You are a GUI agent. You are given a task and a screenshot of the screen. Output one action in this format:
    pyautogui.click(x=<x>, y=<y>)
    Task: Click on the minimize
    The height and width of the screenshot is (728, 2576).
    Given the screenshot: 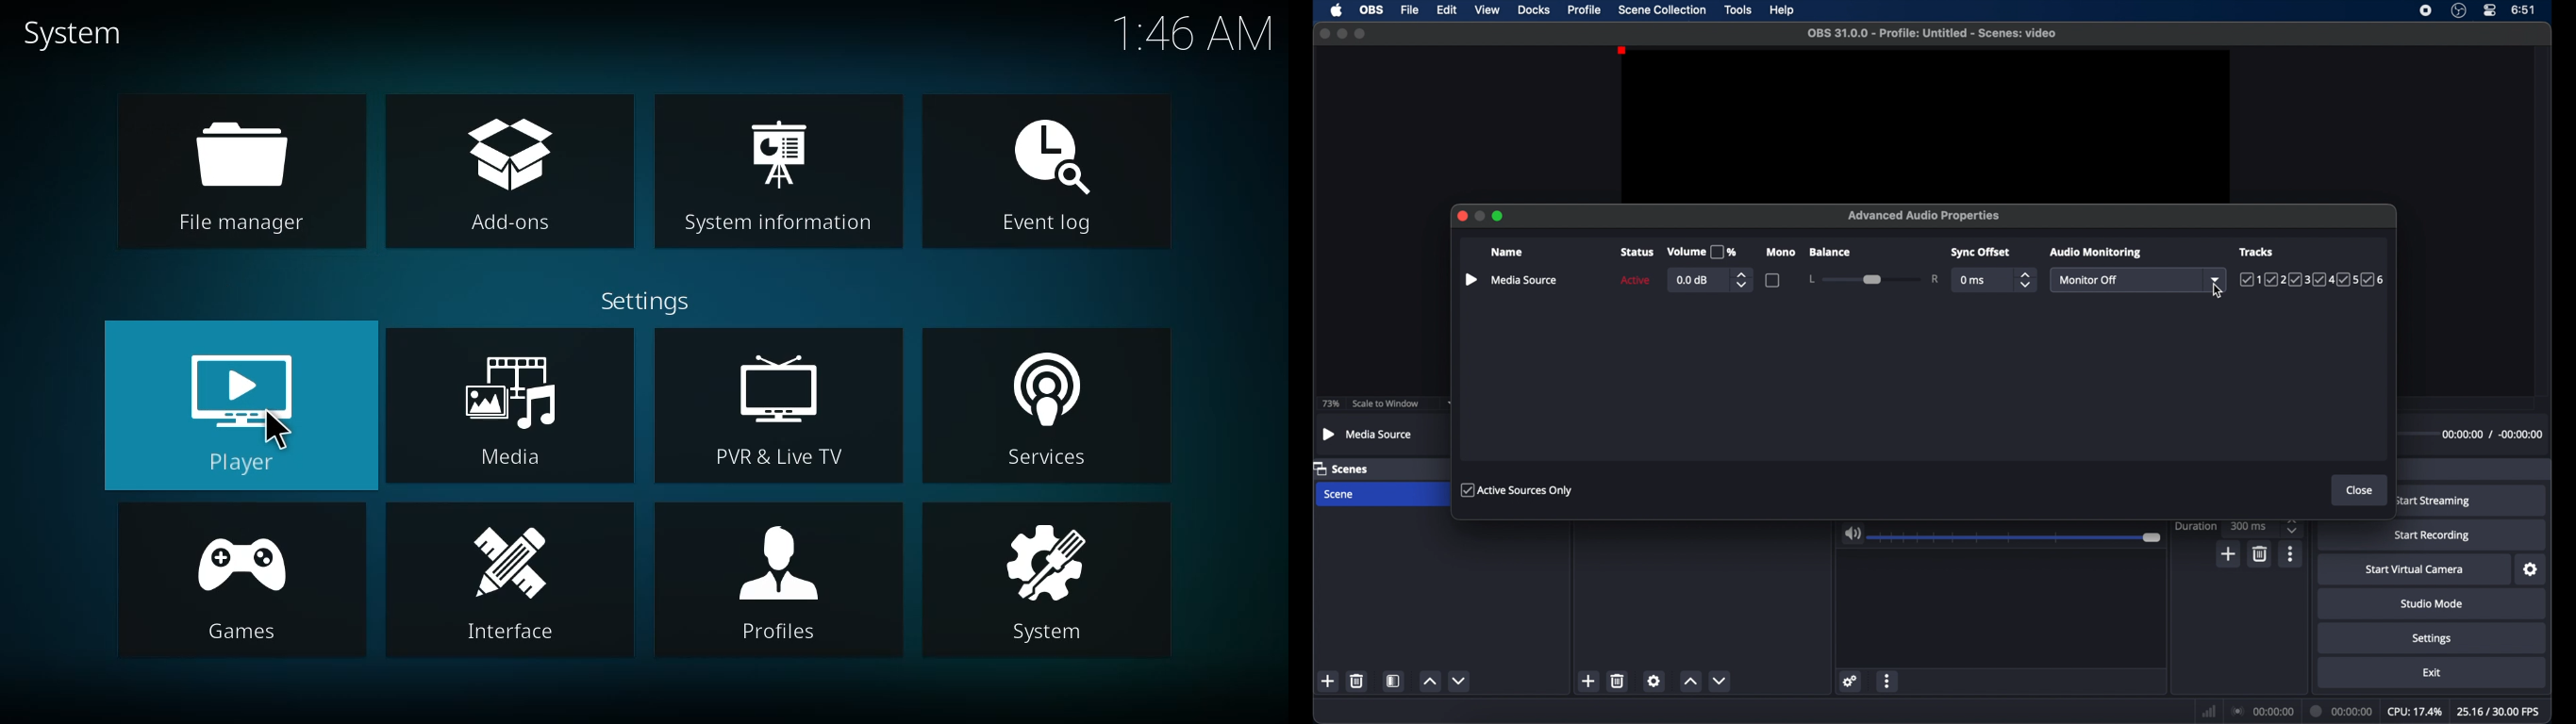 What is the action you would take?
    pyautogui.click(x=1341, y=33)
    